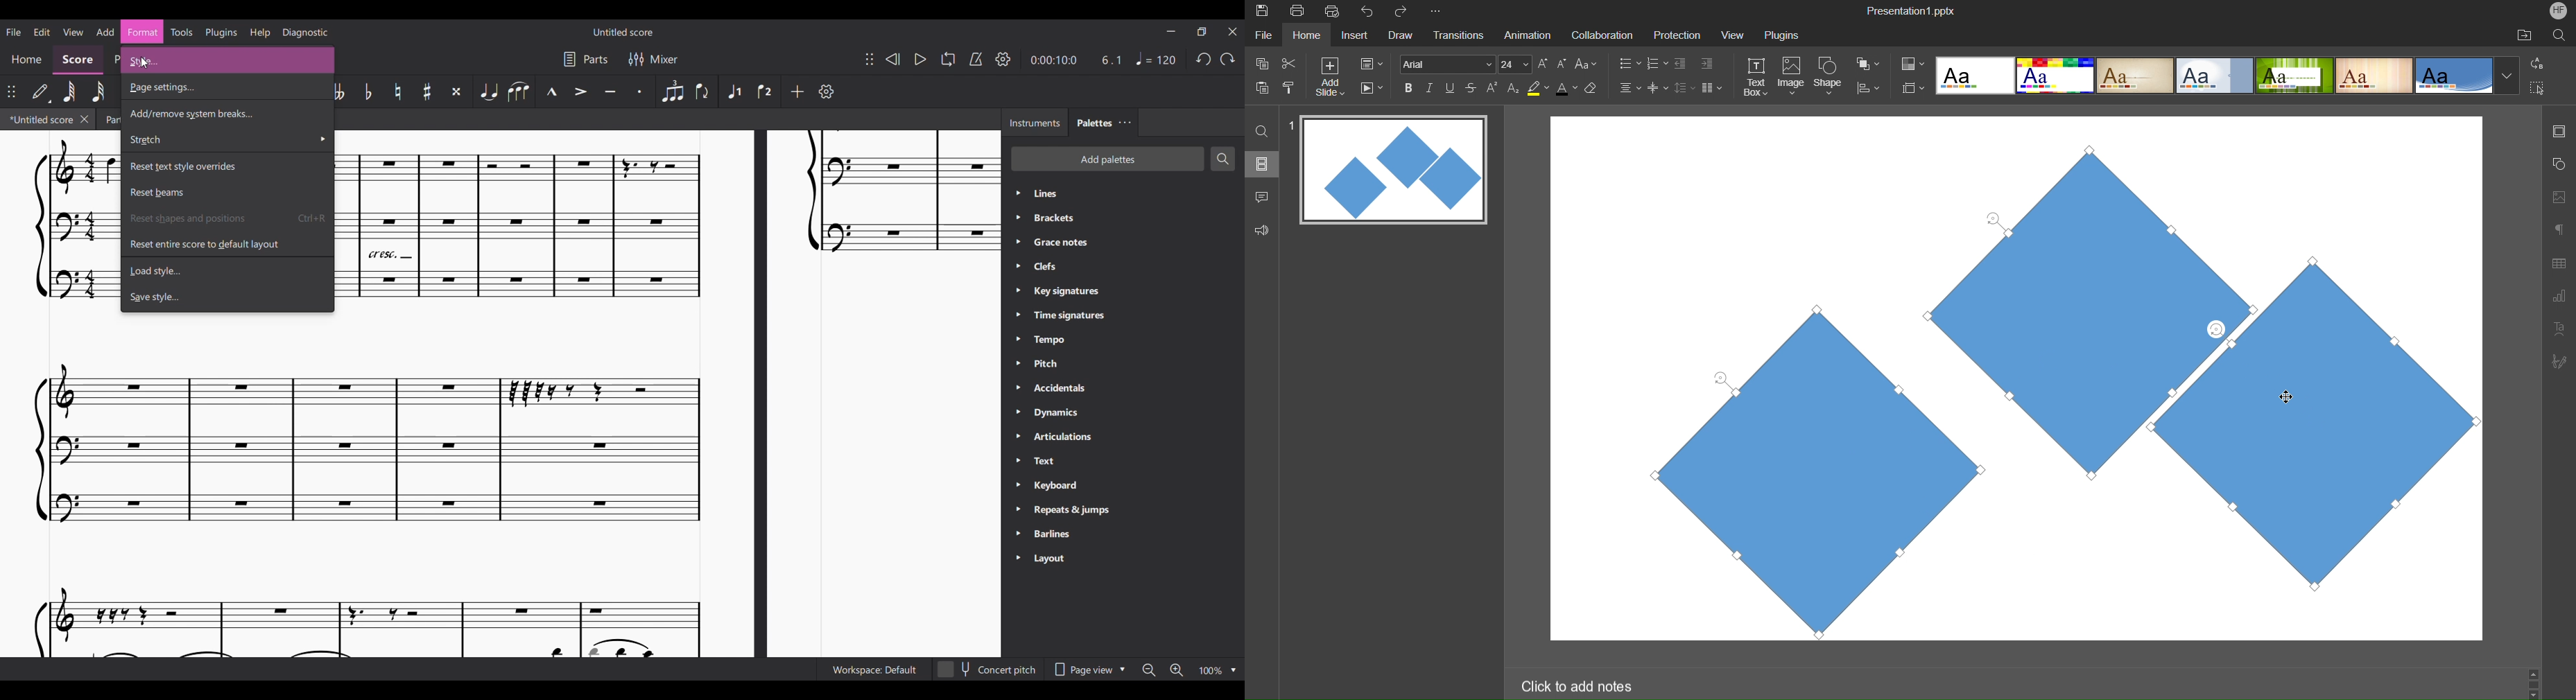 This screenshot has height=700, width=2576. I want to click on More, so click(1438, 12).